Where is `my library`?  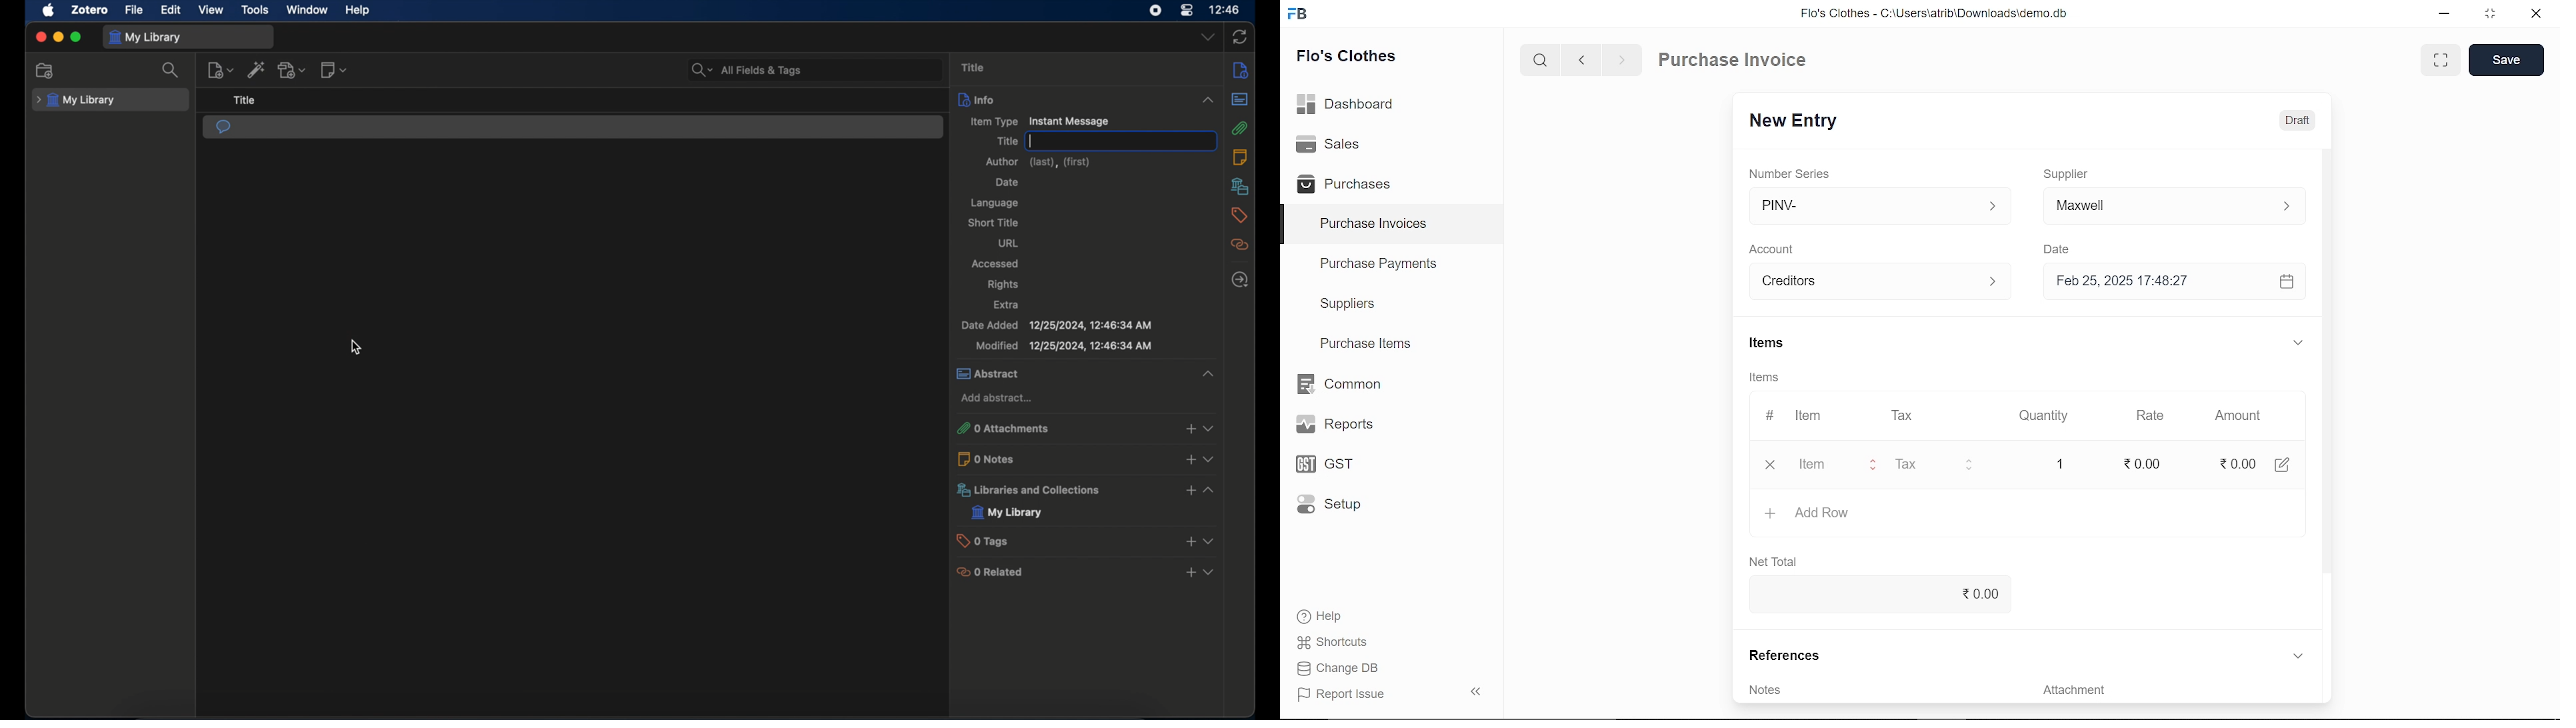
my library is located at coordinates (147, 38).